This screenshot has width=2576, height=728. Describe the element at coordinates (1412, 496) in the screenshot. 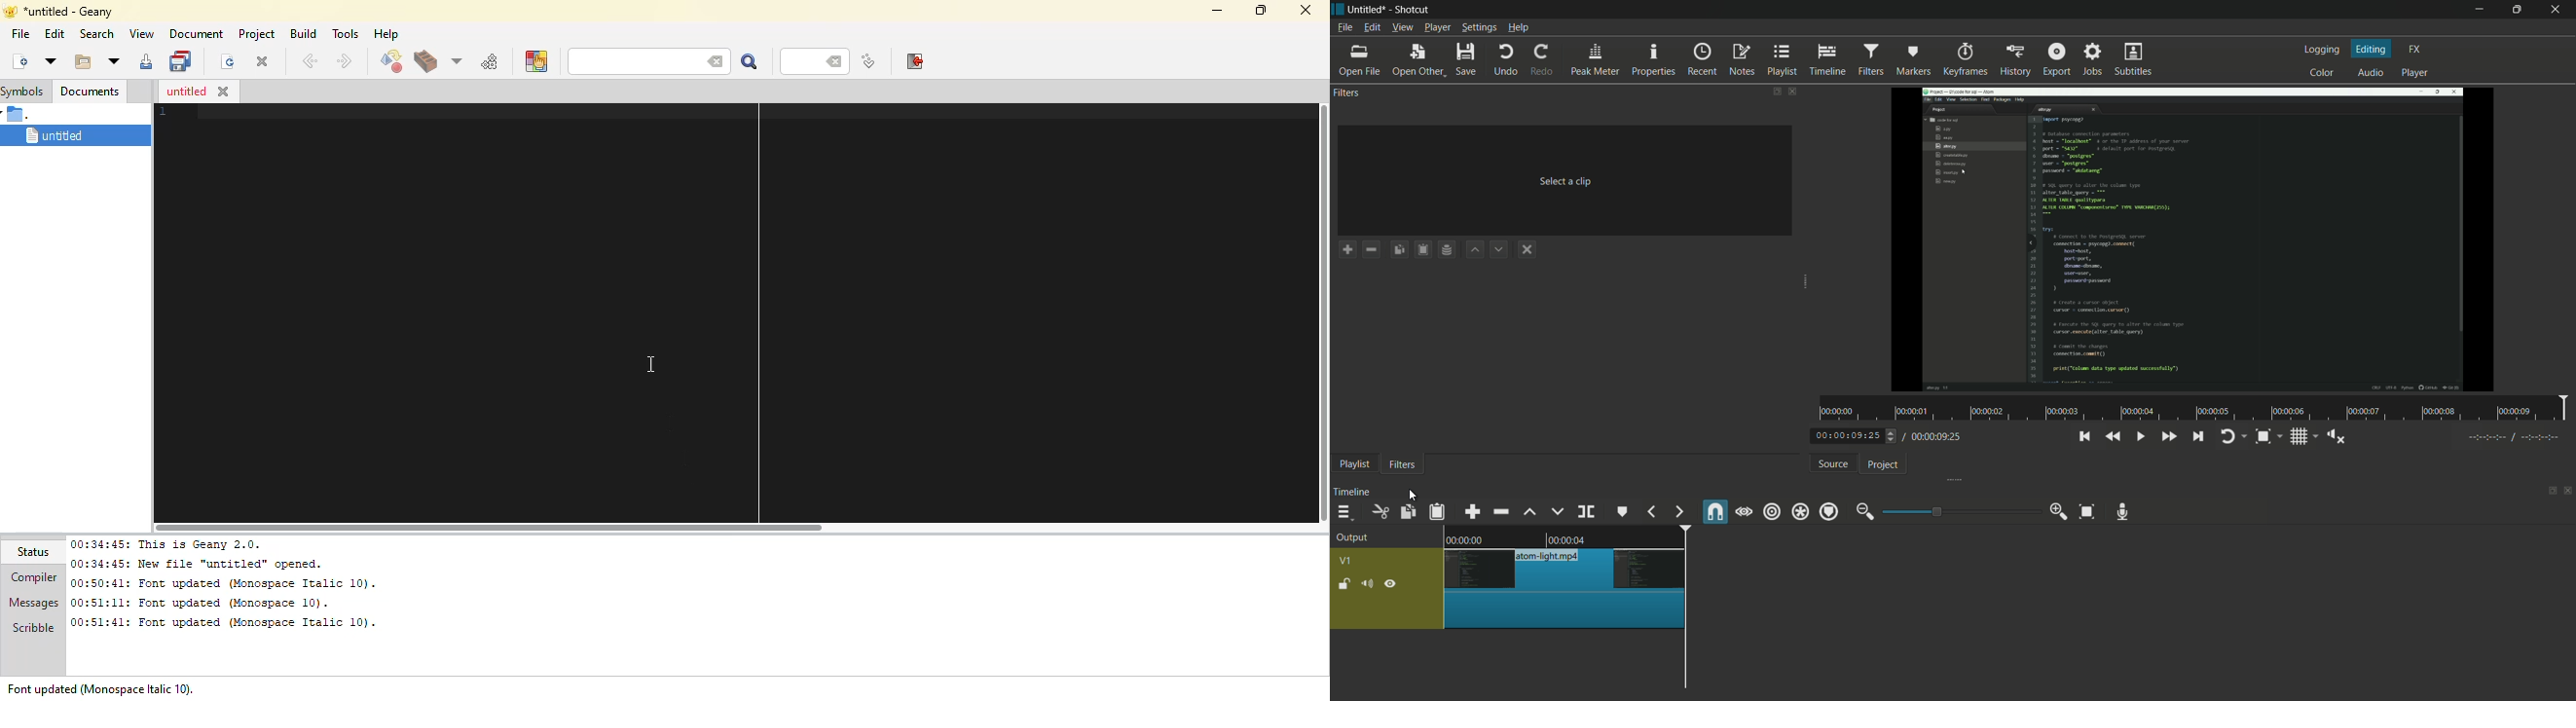

I see `cursor` at that location.